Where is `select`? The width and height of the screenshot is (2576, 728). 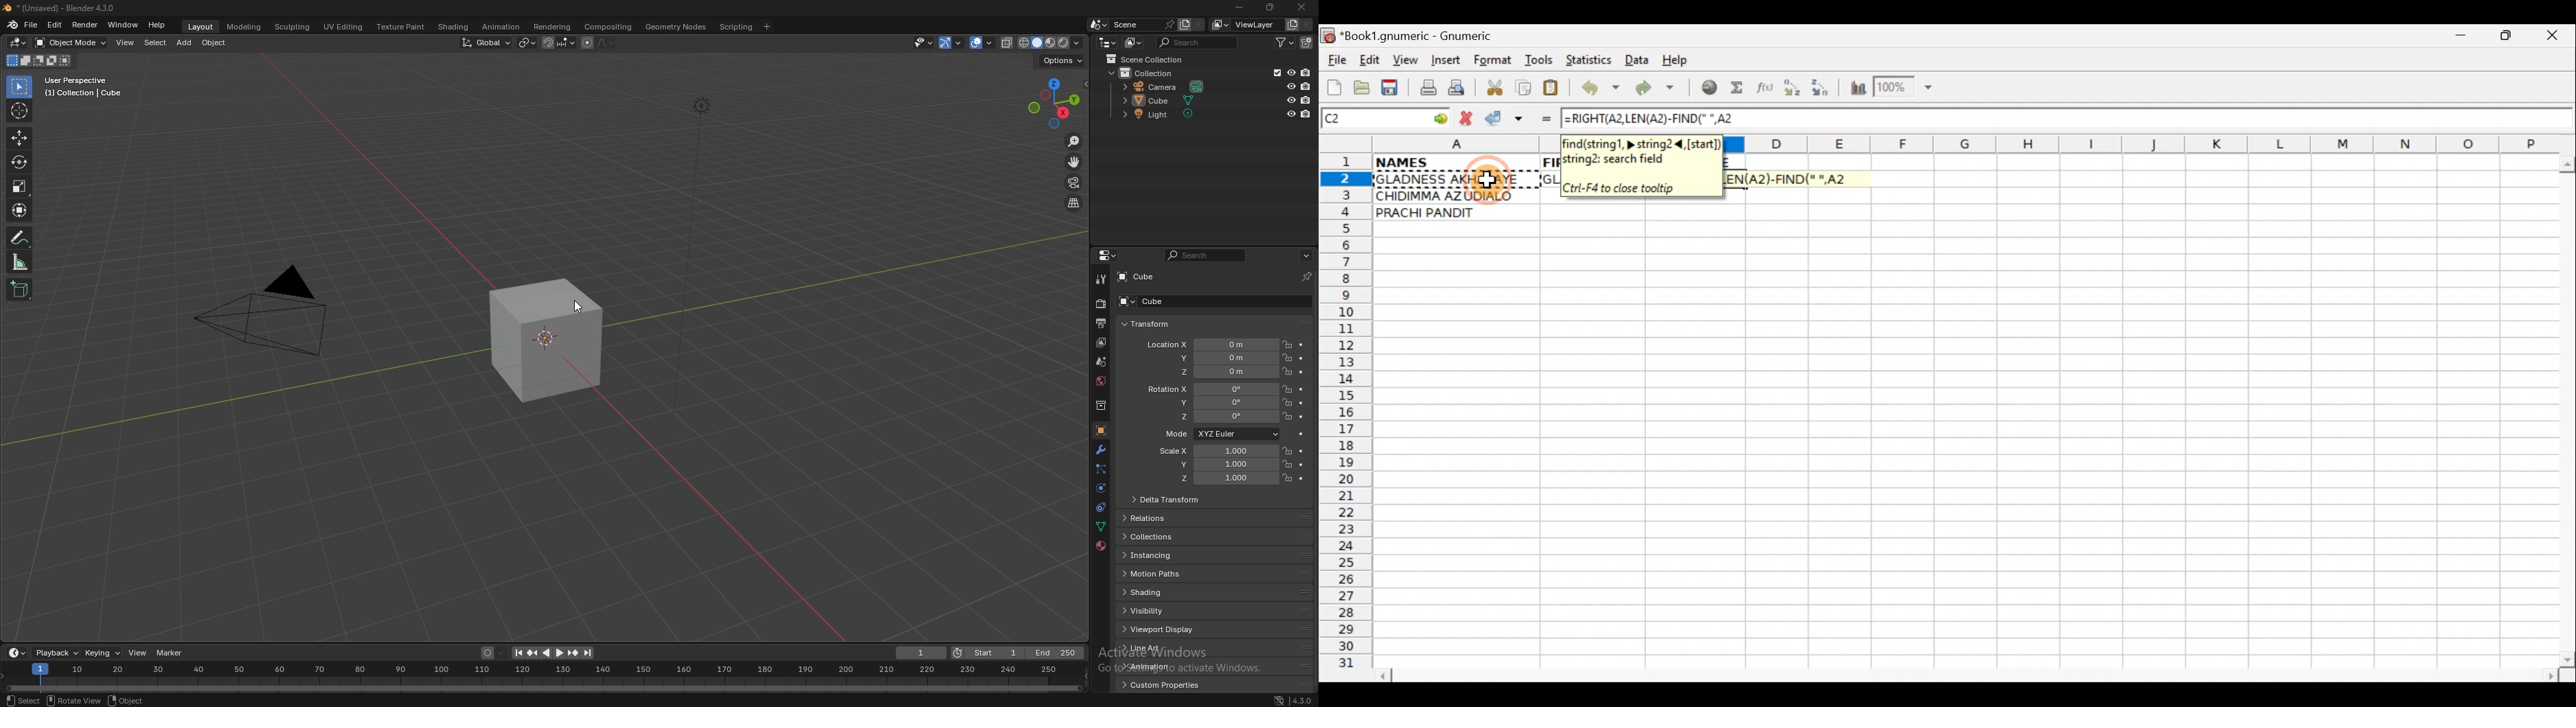
select is located at coordinates (155, 43).